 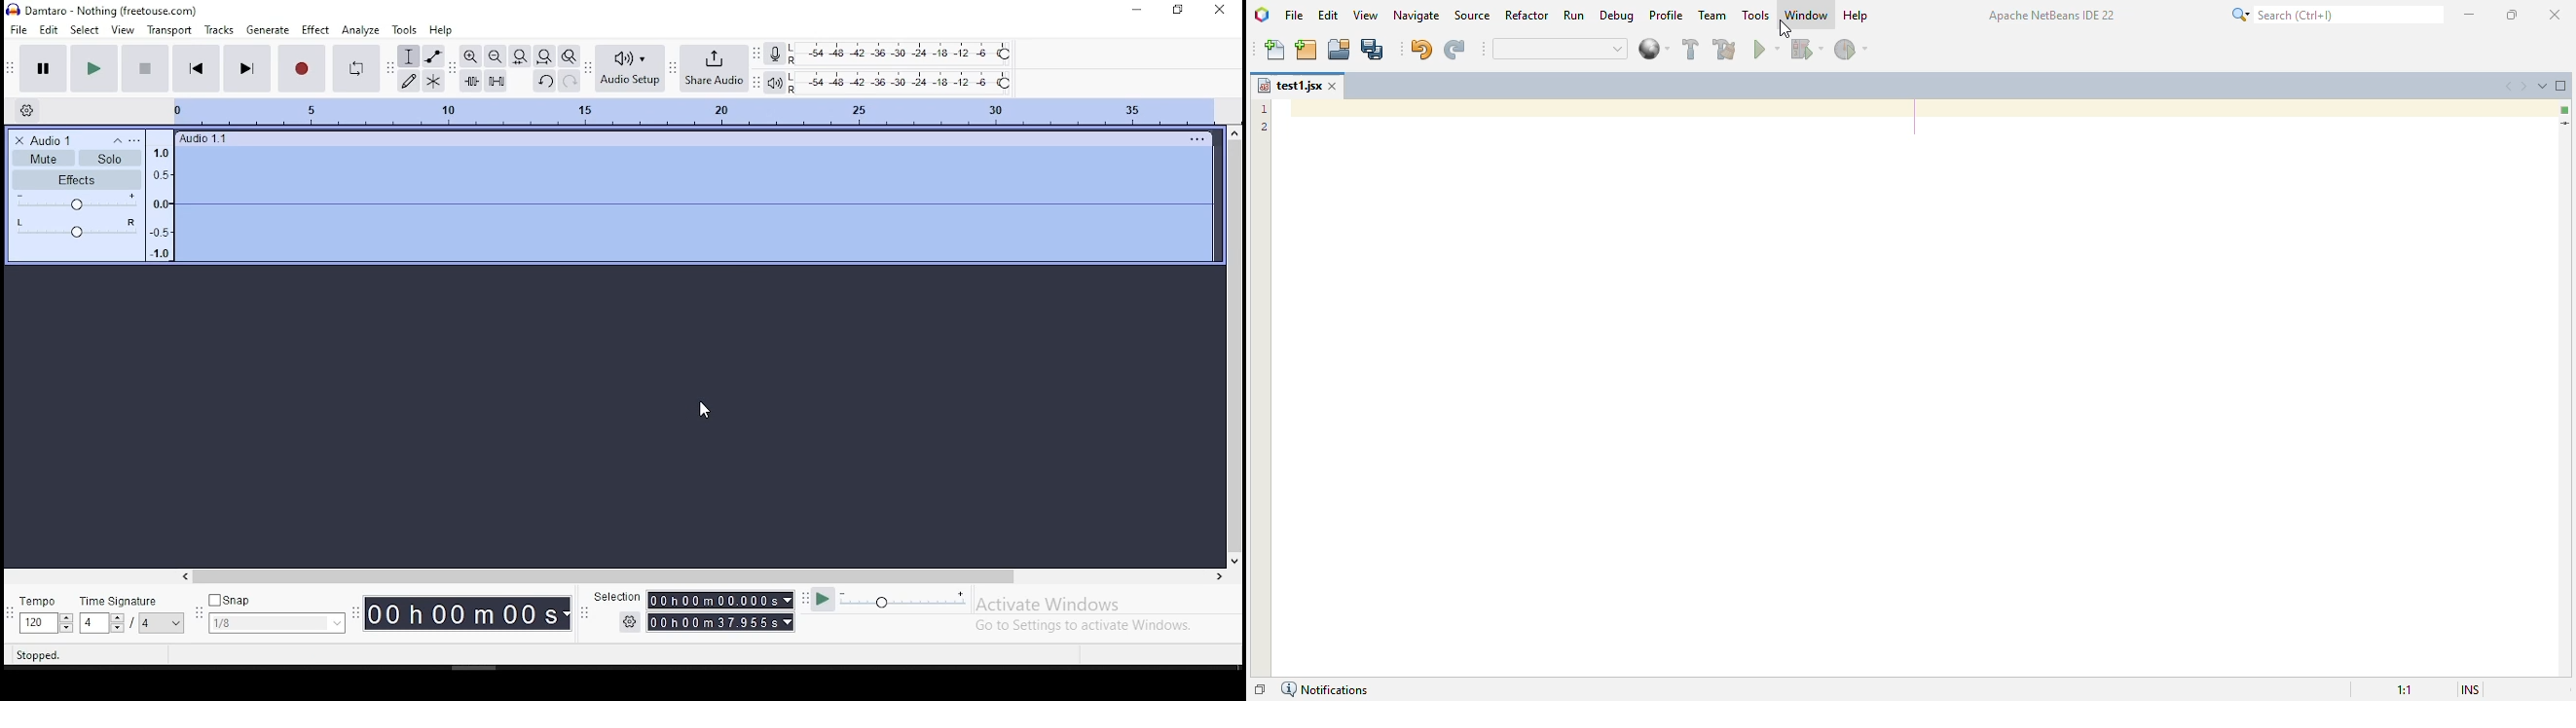 What do you see at coordinates (218, 30) in the screenshot?
I see `tracks` at bounding box center [218, 30].